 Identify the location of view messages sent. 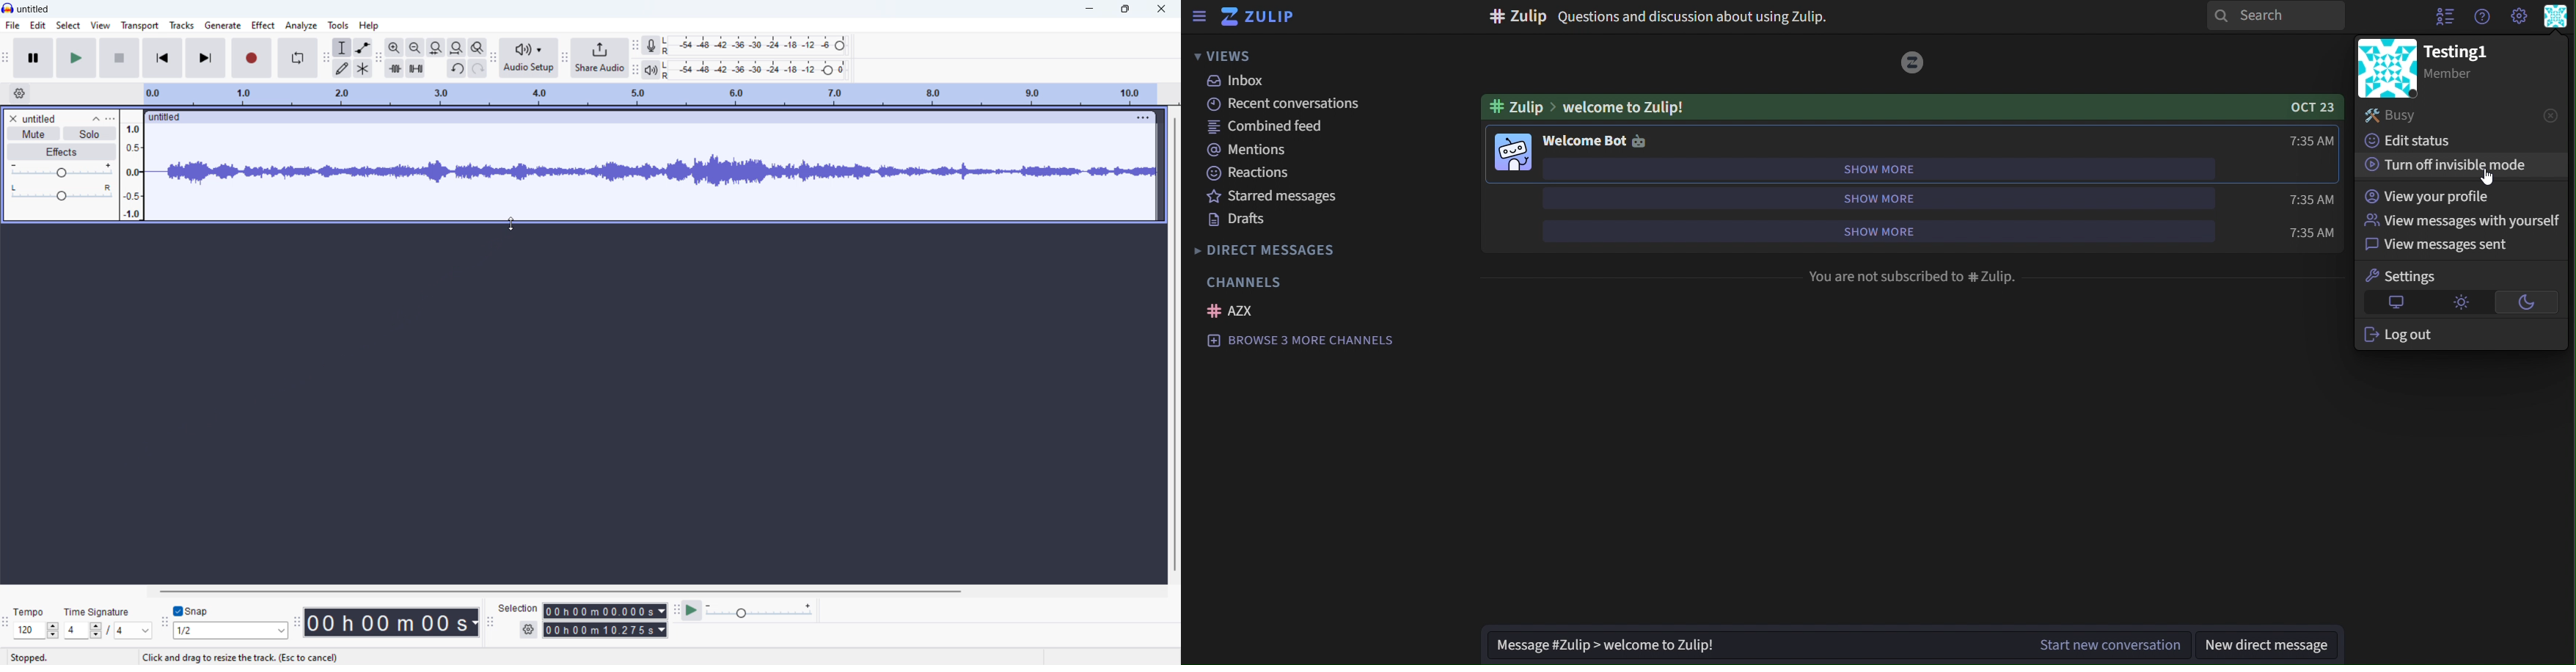
(2454, 244).